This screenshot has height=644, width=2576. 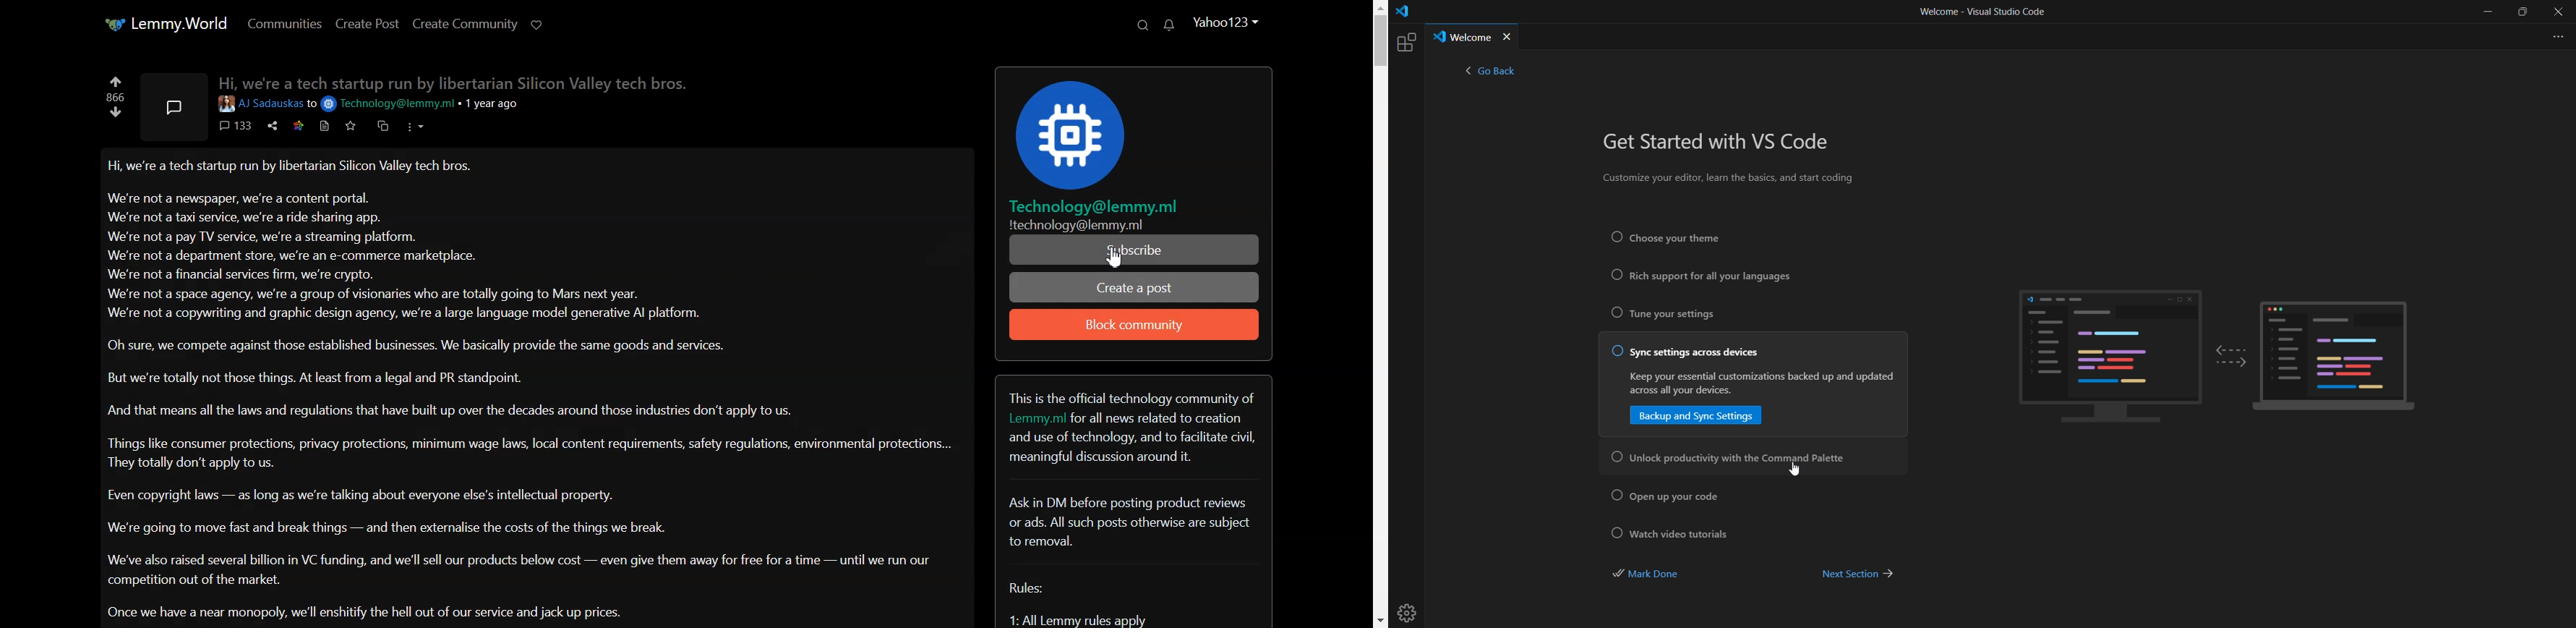 What do you see at coordinates (1461, 37) in the screenshot?
I see `Welcome` at bounding box center [1461, 37].